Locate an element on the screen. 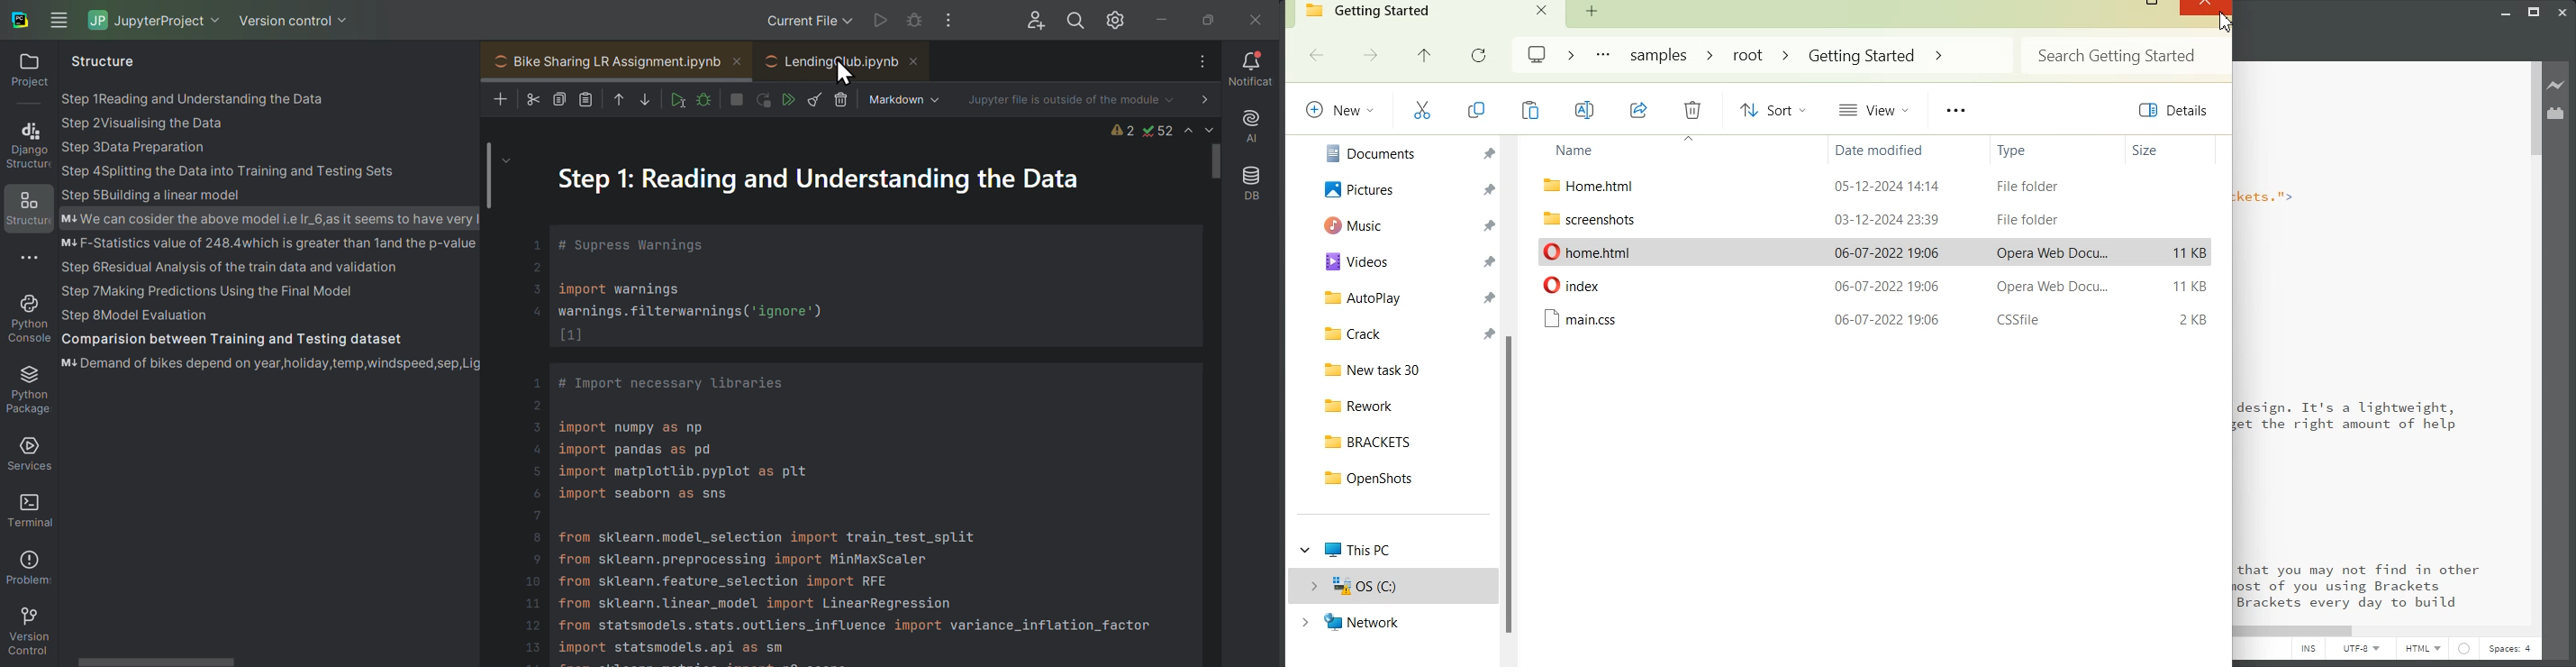 The image size is (2576, 672). File is located at coordinates (1593, 217).